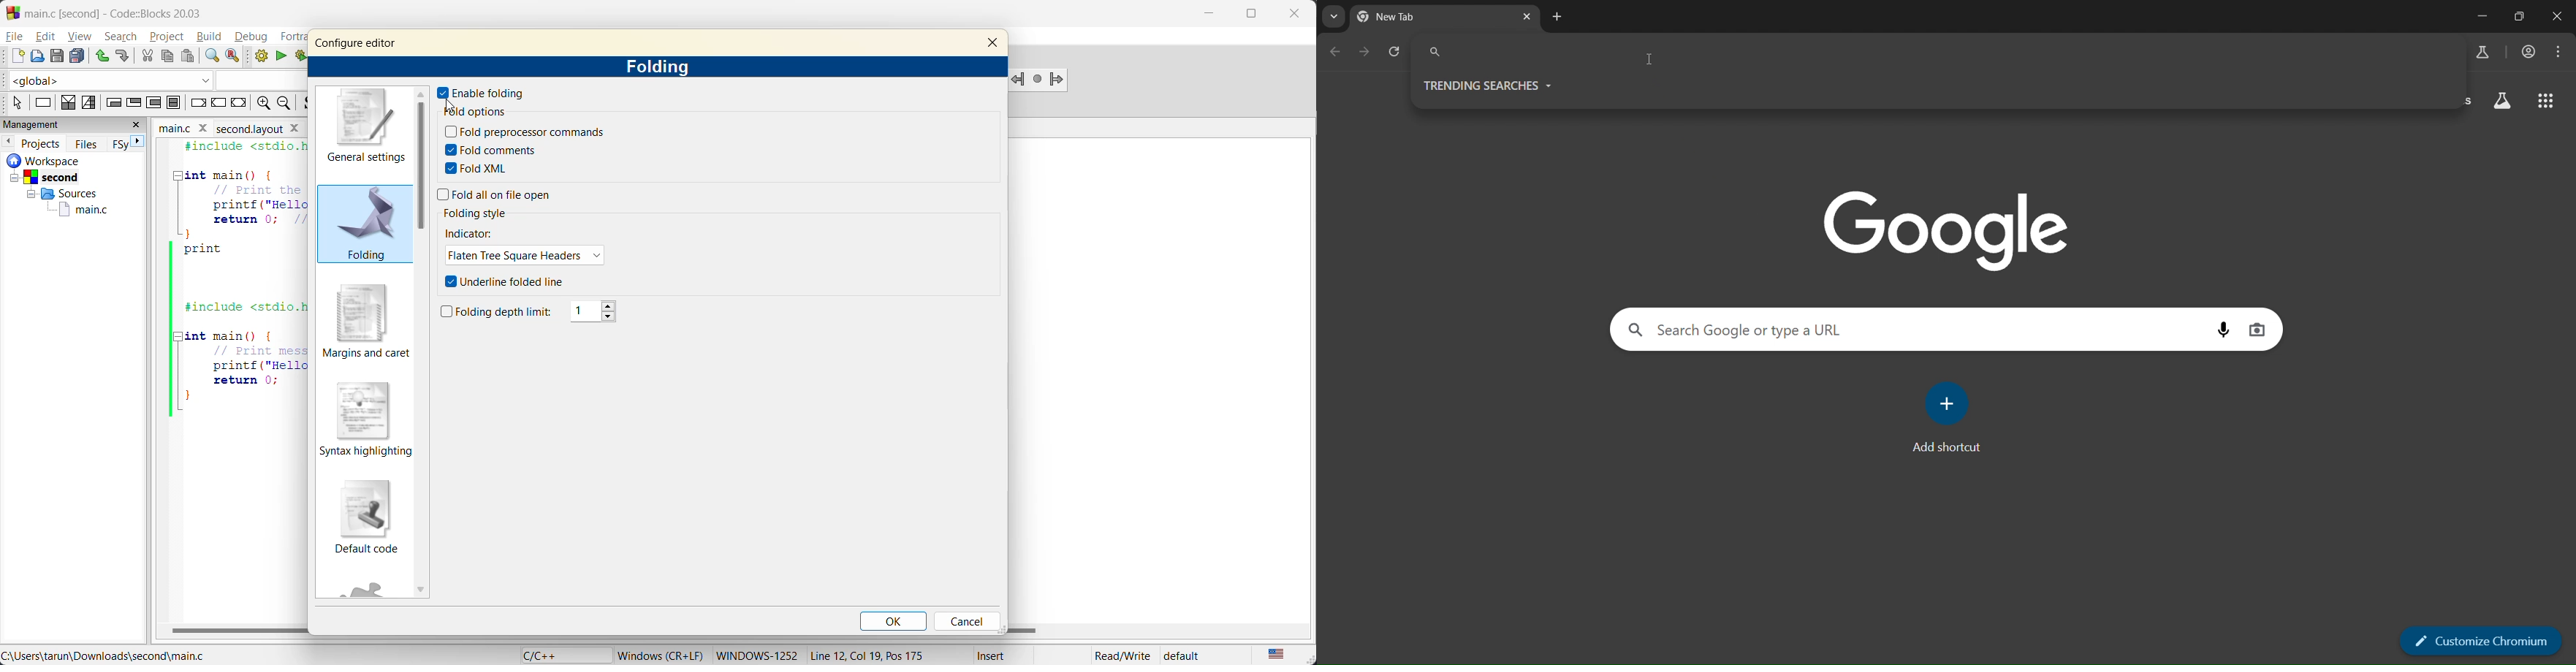  What do you see at coordinates (69, 102) in the screenshot?
I see `decision` at bounding box center [69, 102].